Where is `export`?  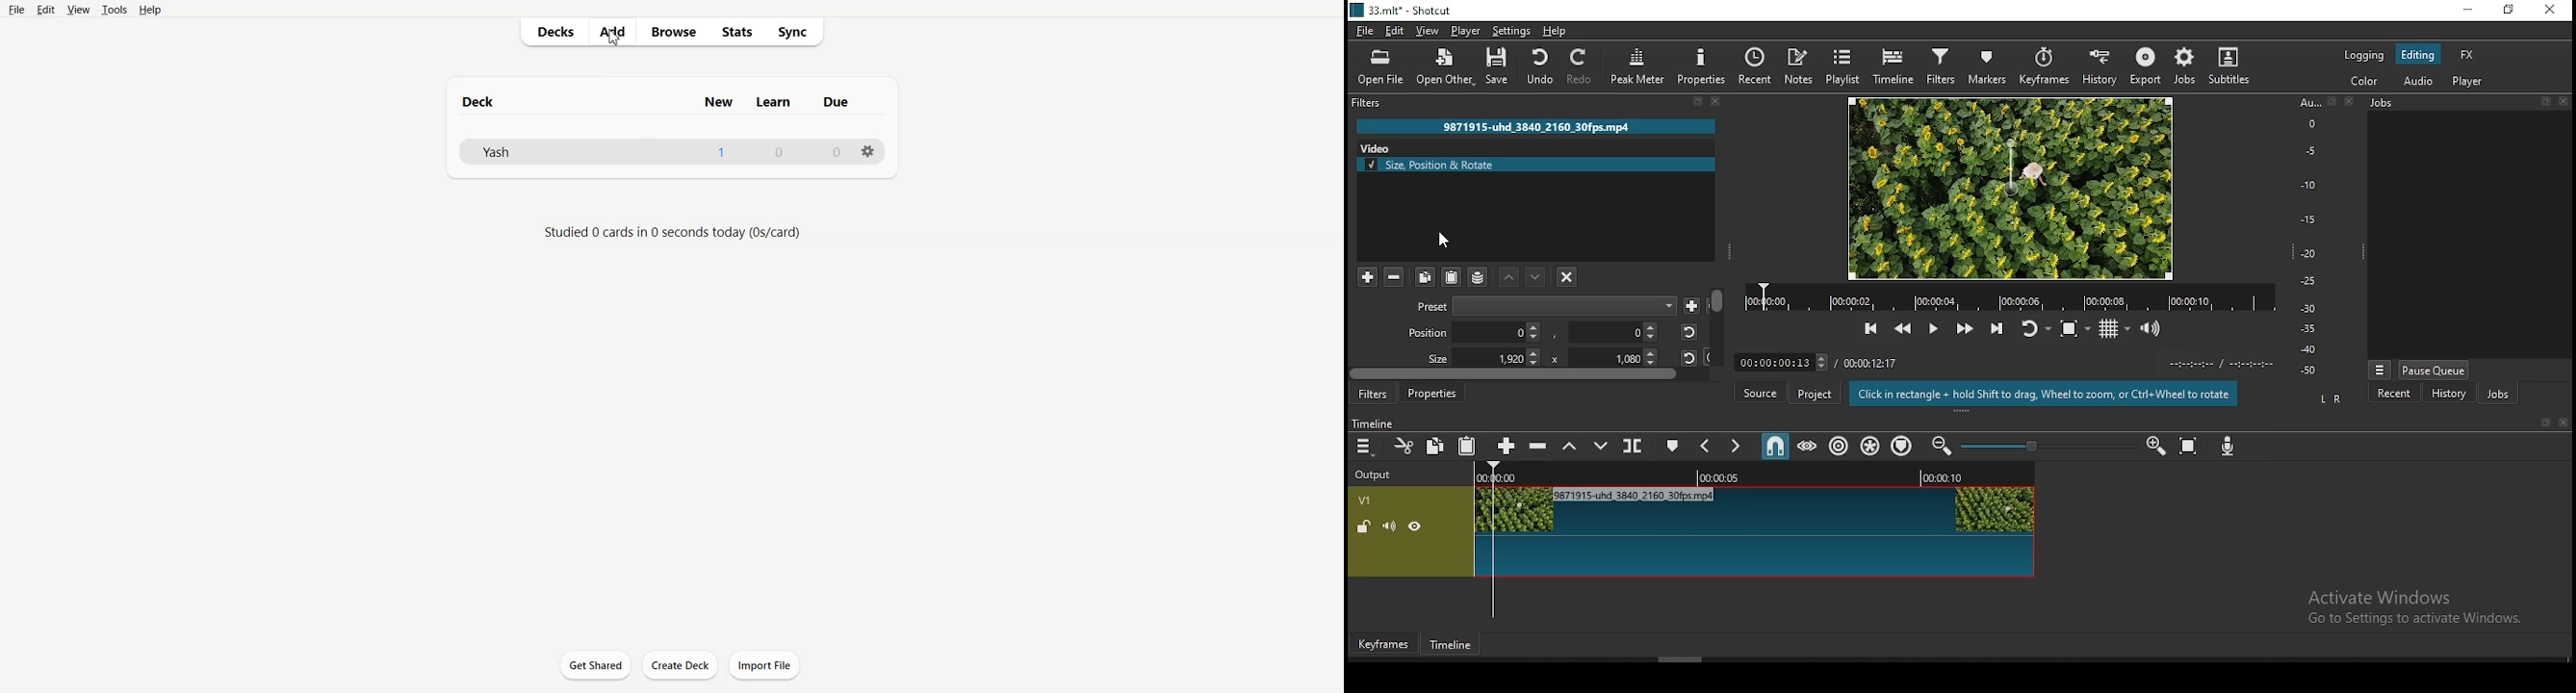 export is located at coordinates (2149, 67).